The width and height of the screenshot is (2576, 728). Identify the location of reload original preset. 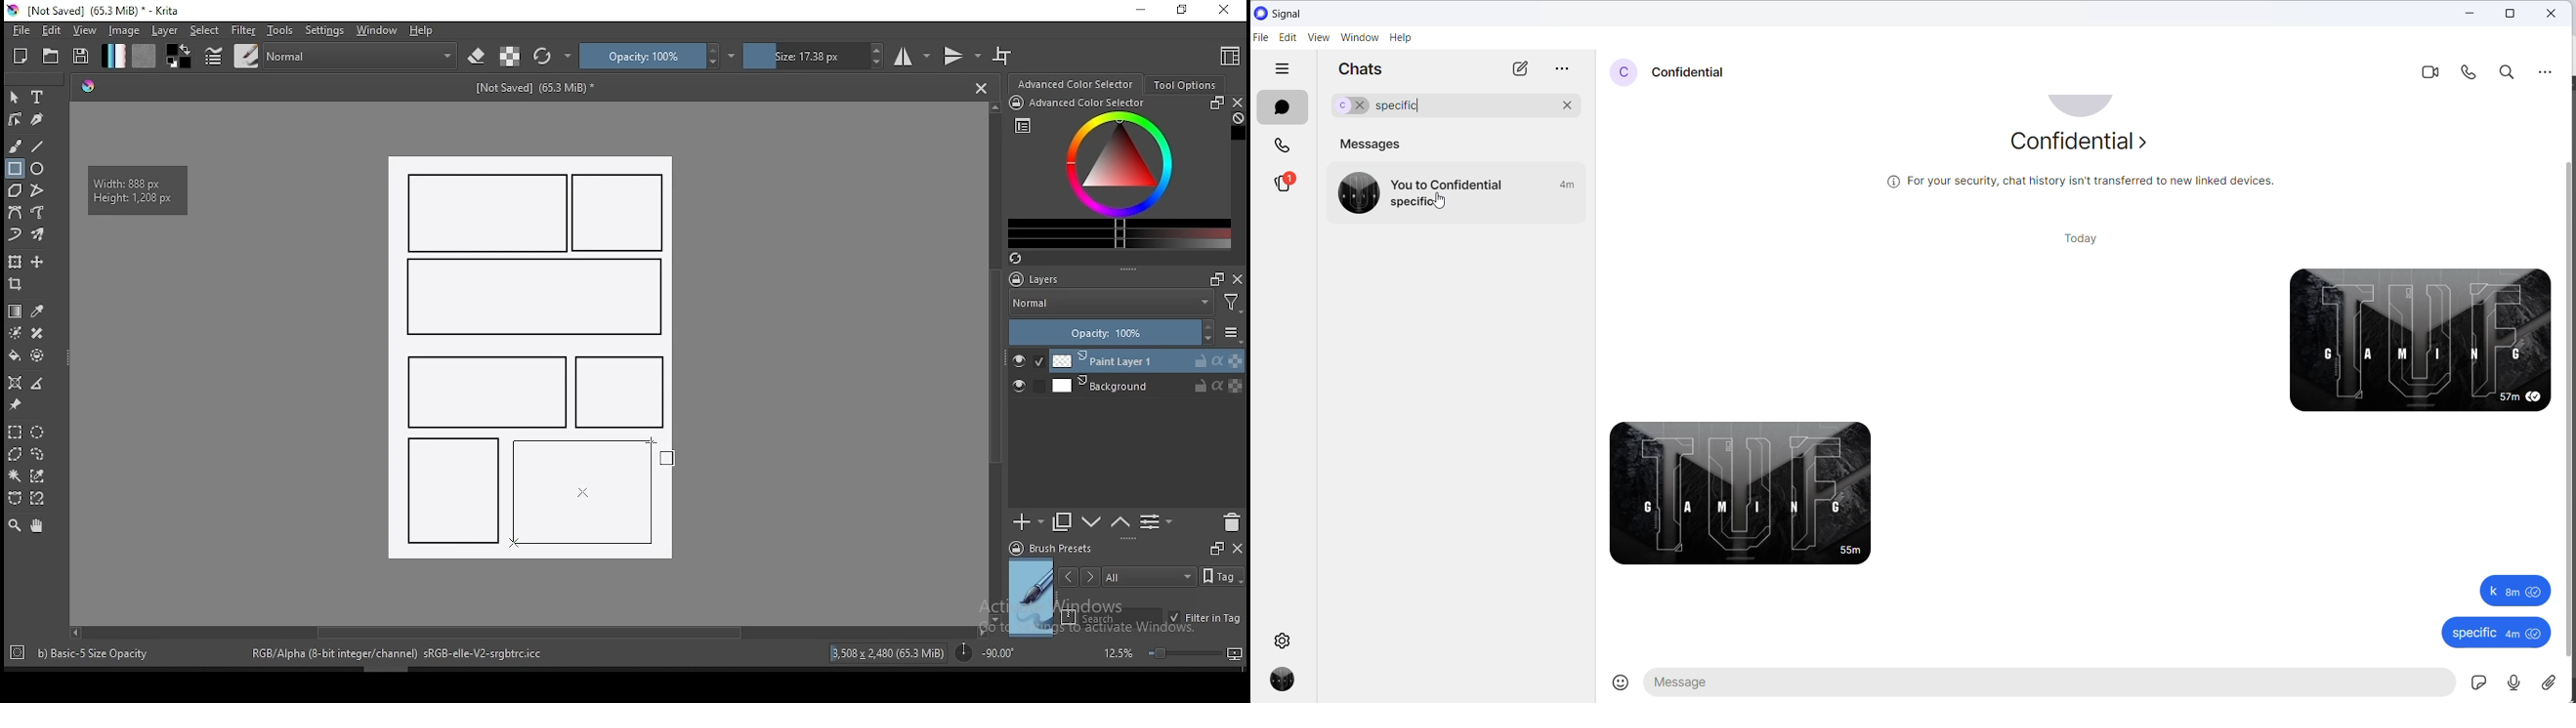
(553, 56).